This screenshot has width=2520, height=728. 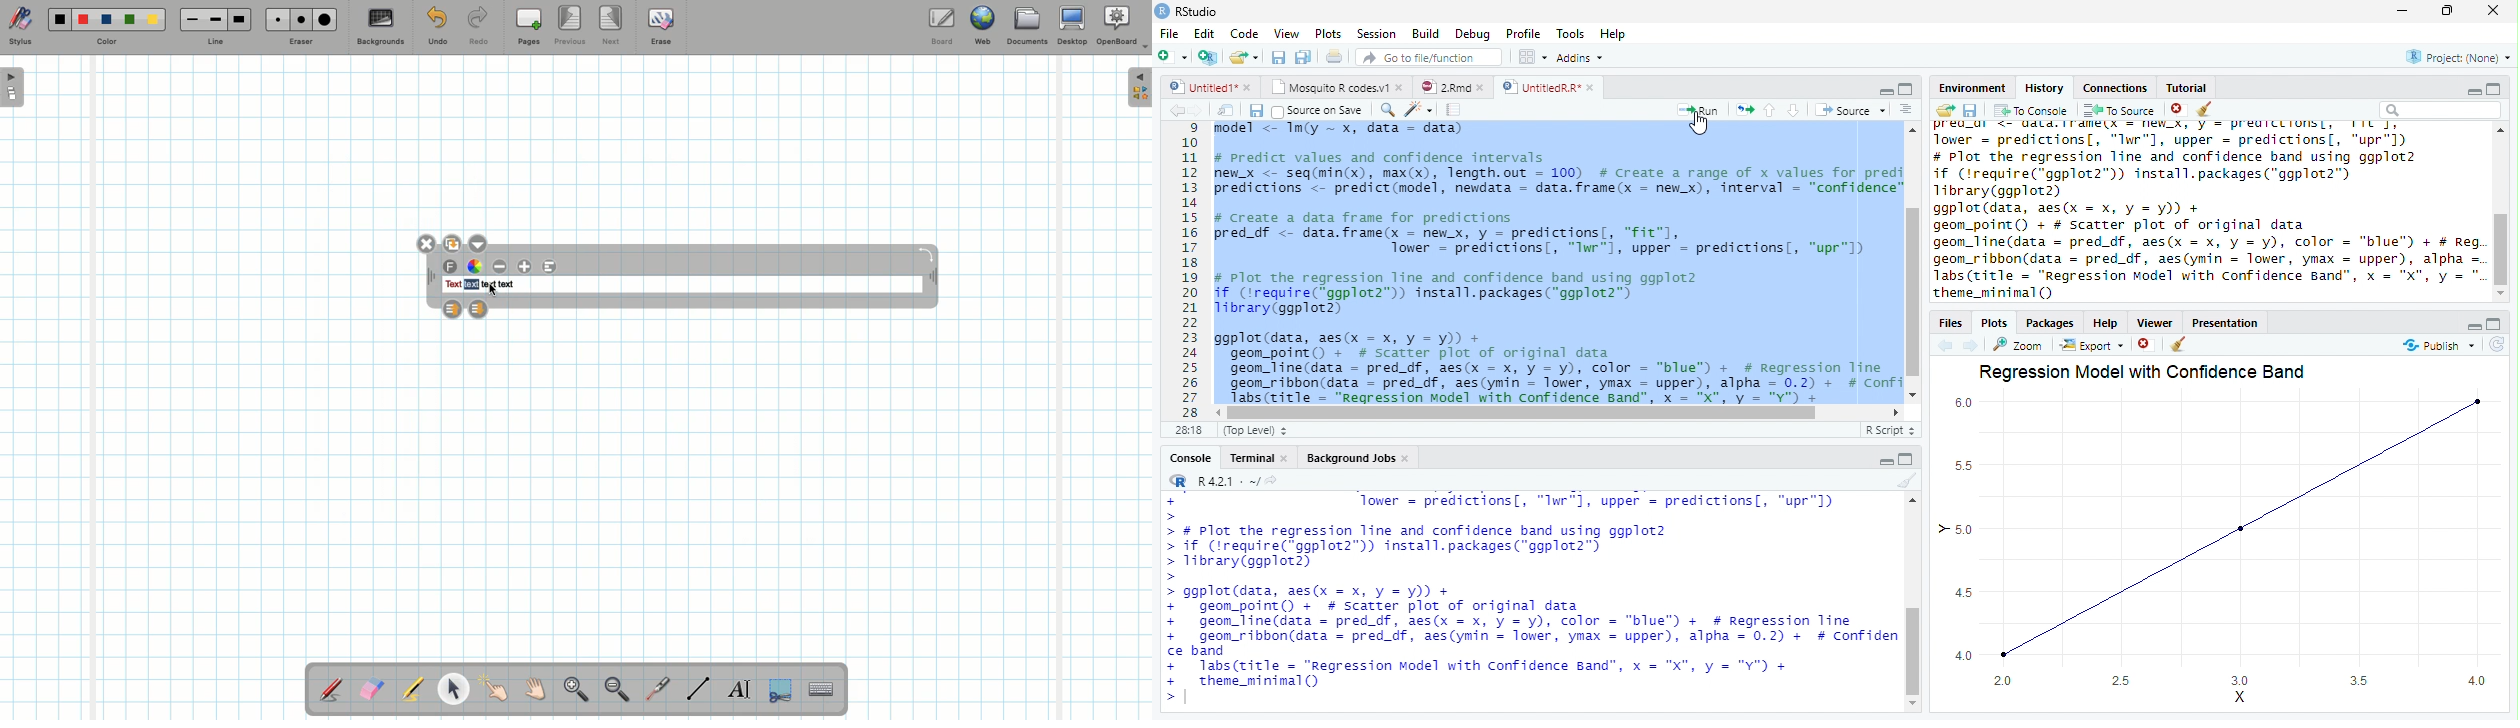 What do you see at coordinates (1545, 86) in the screenshot?
I see `Untitled R` at bounding box center [1545, 86].